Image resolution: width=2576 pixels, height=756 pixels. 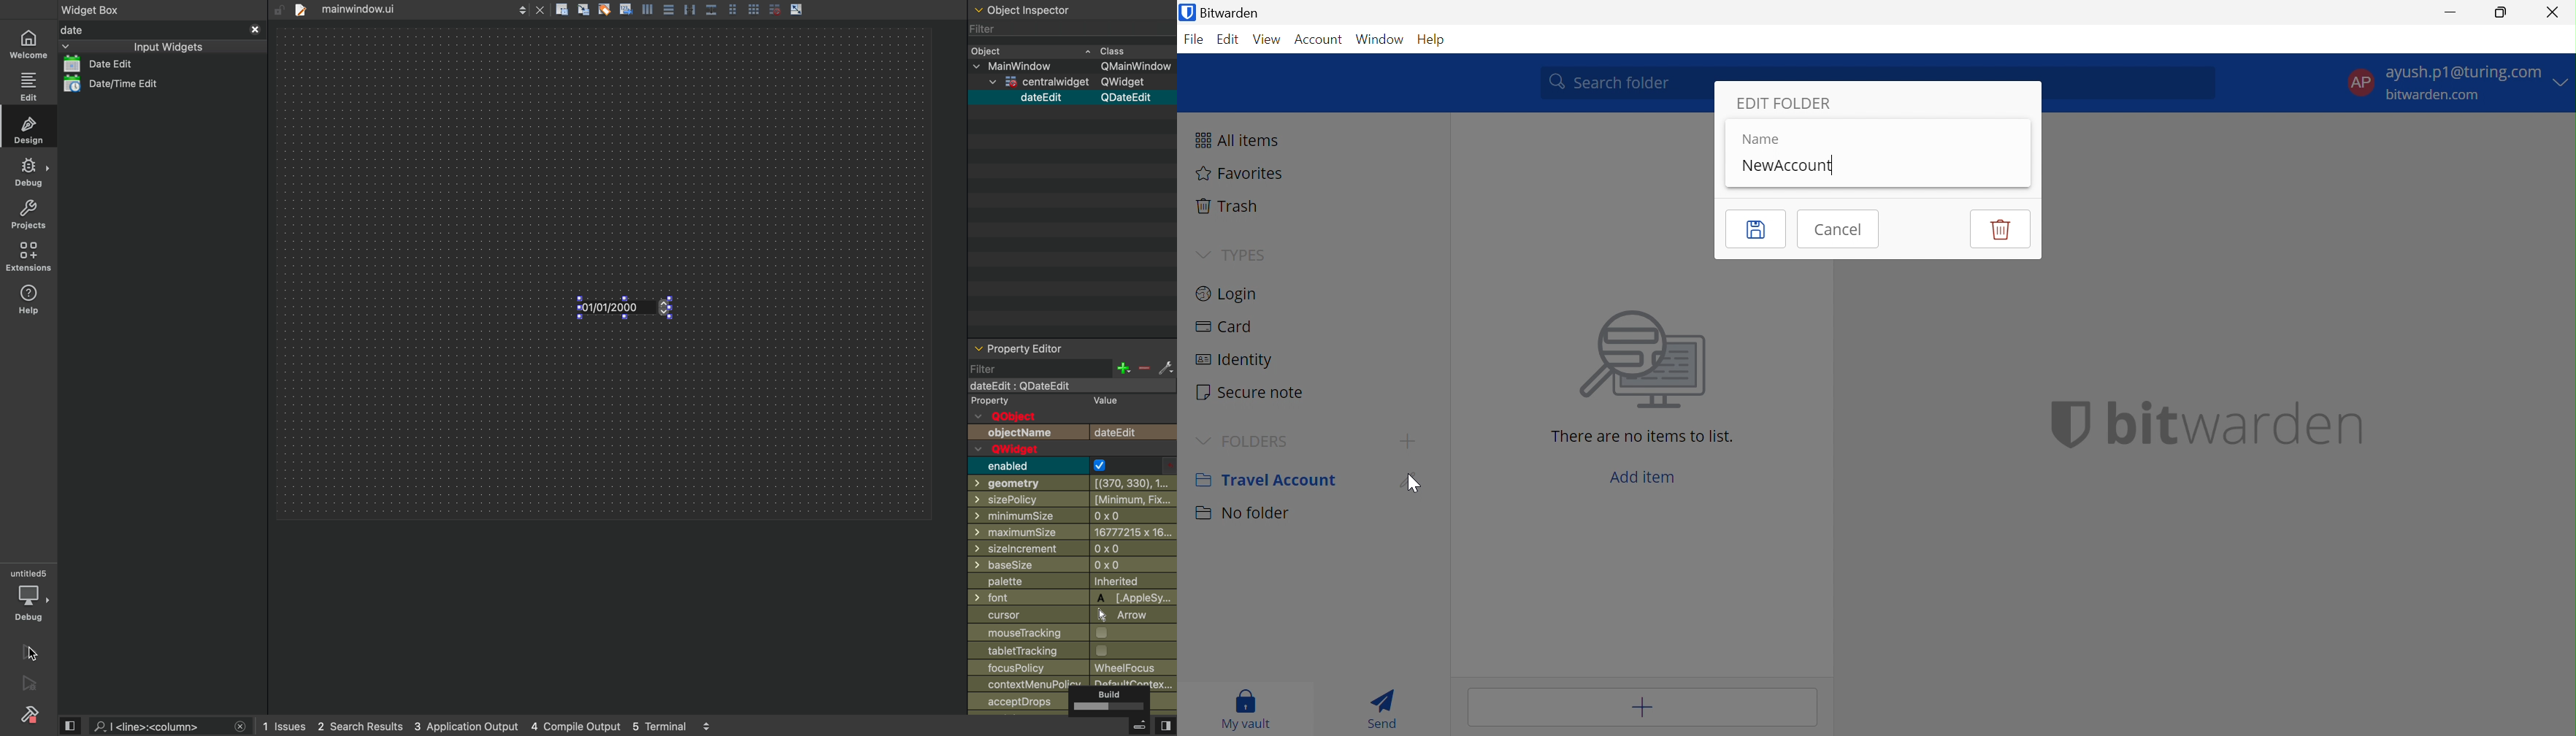 I want to click on File, so click(x=1196, y=39).